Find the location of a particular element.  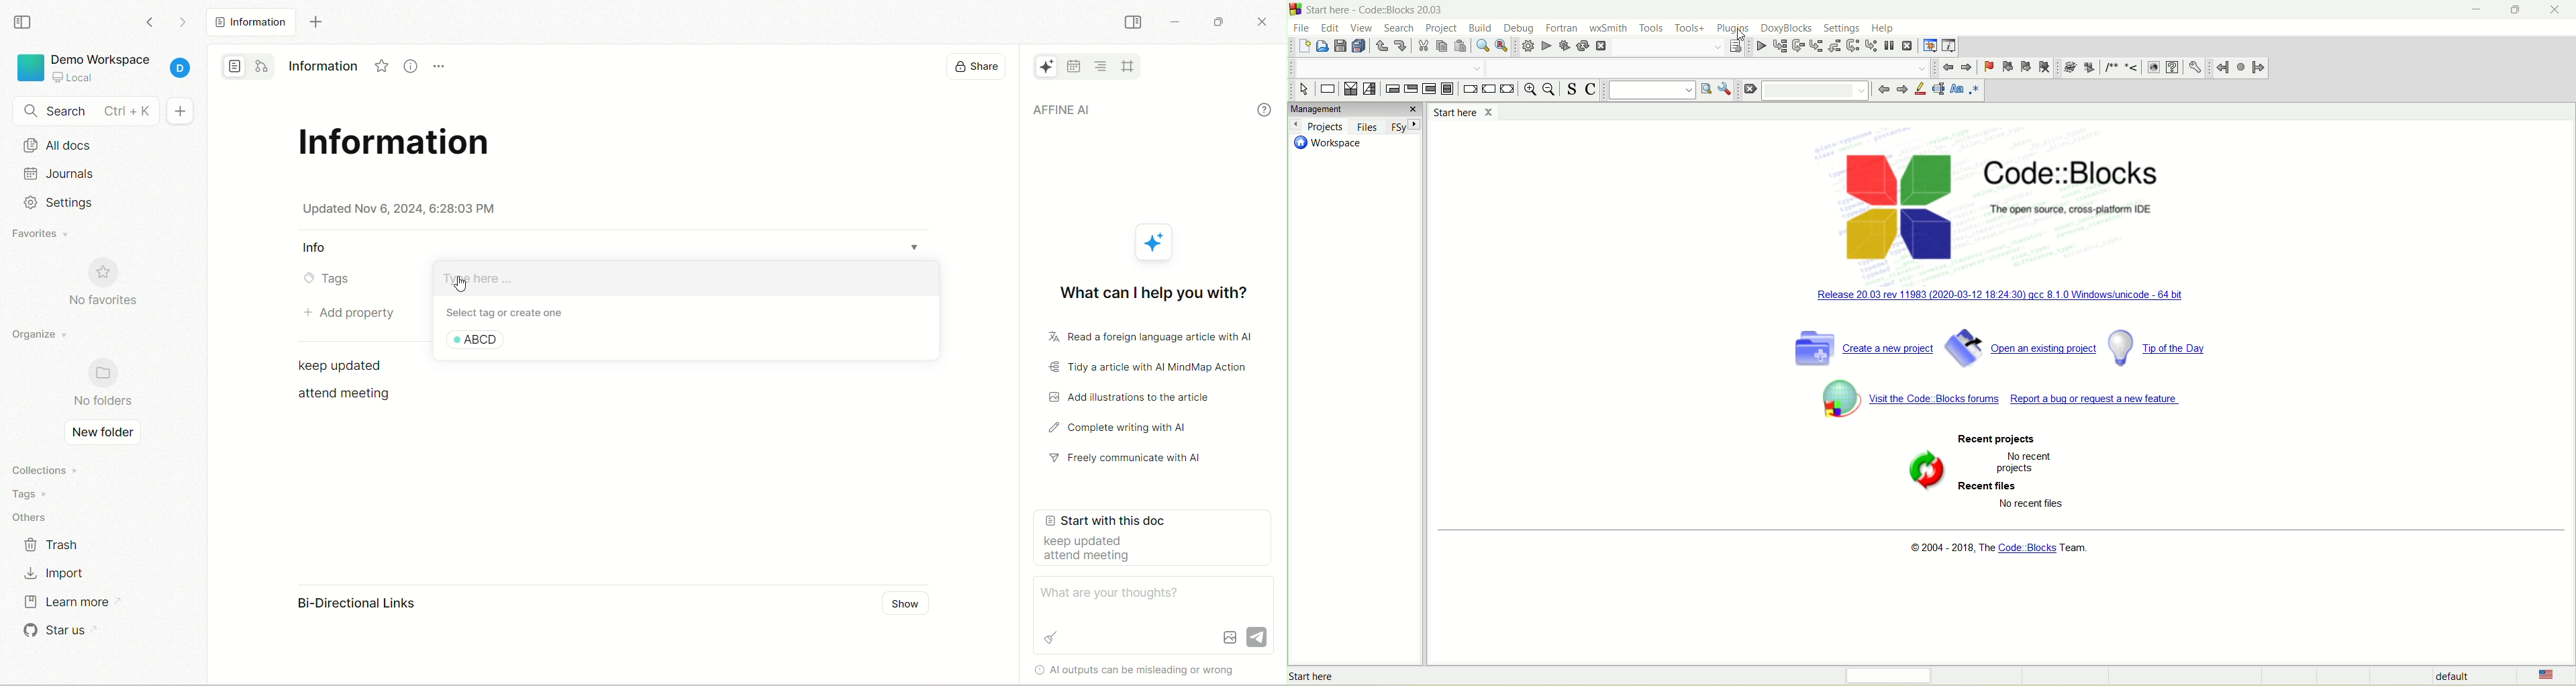

counting loop is located at coordinates (1429, 89).